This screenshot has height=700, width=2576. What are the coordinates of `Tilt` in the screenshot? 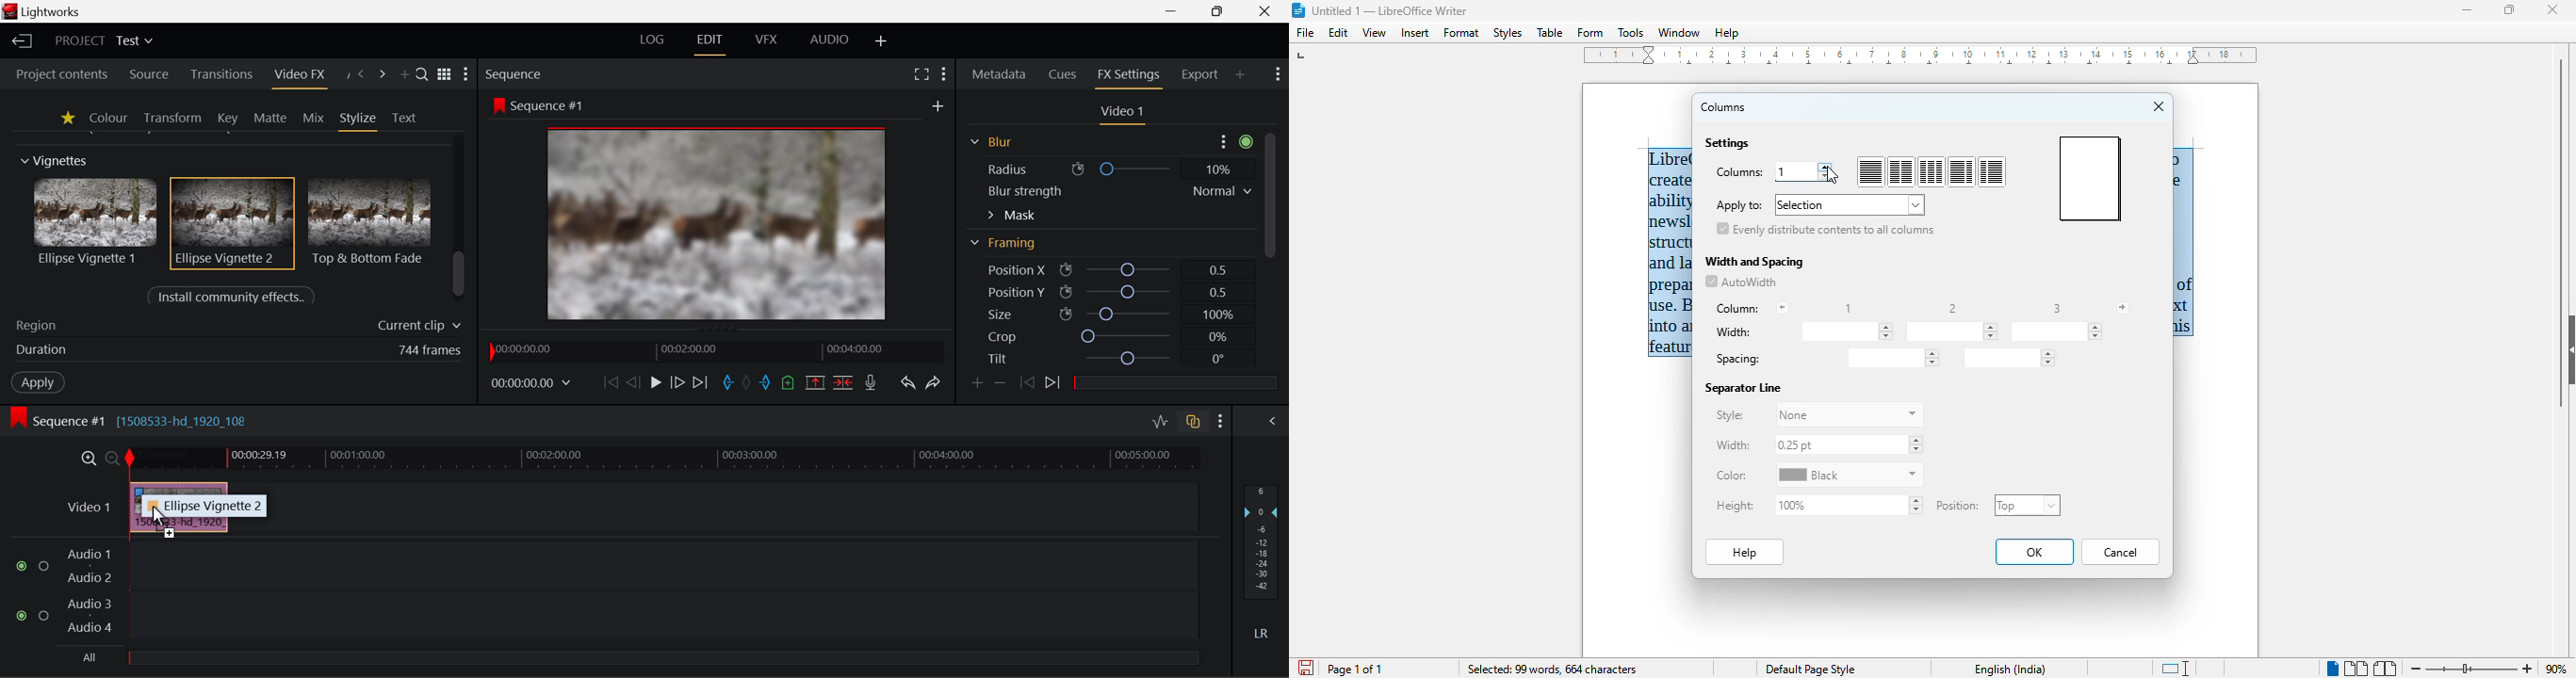 It's located at (1108, 358).